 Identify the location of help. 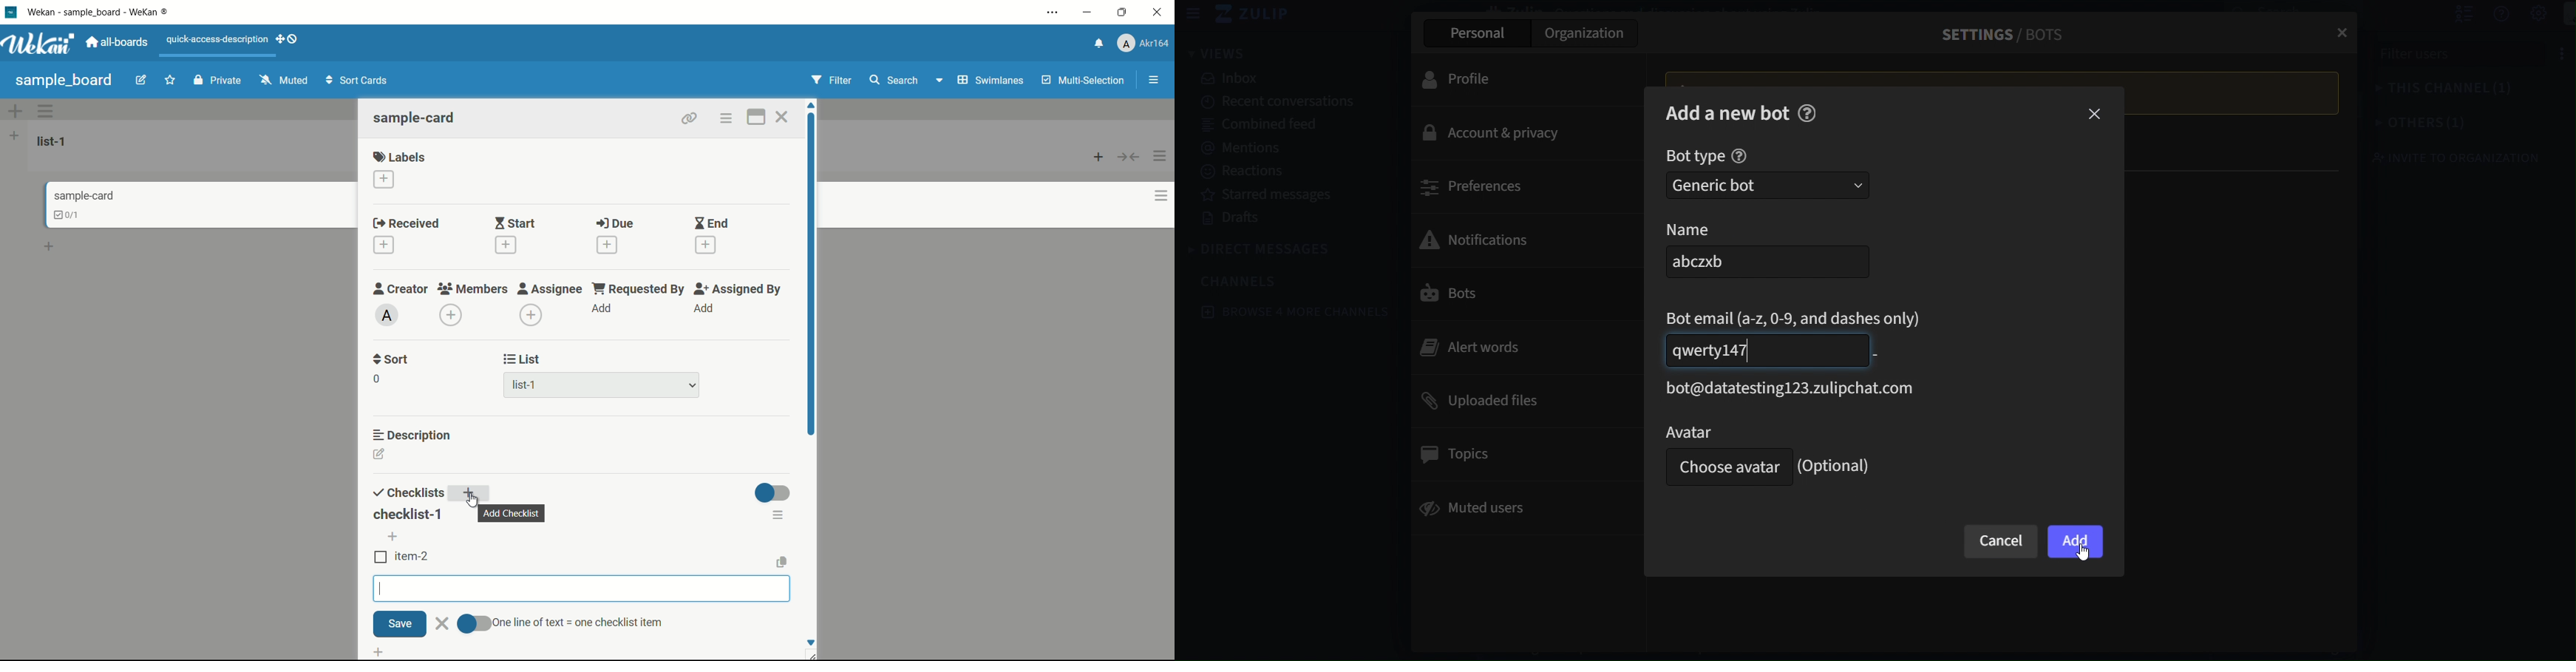
(1739, 157).